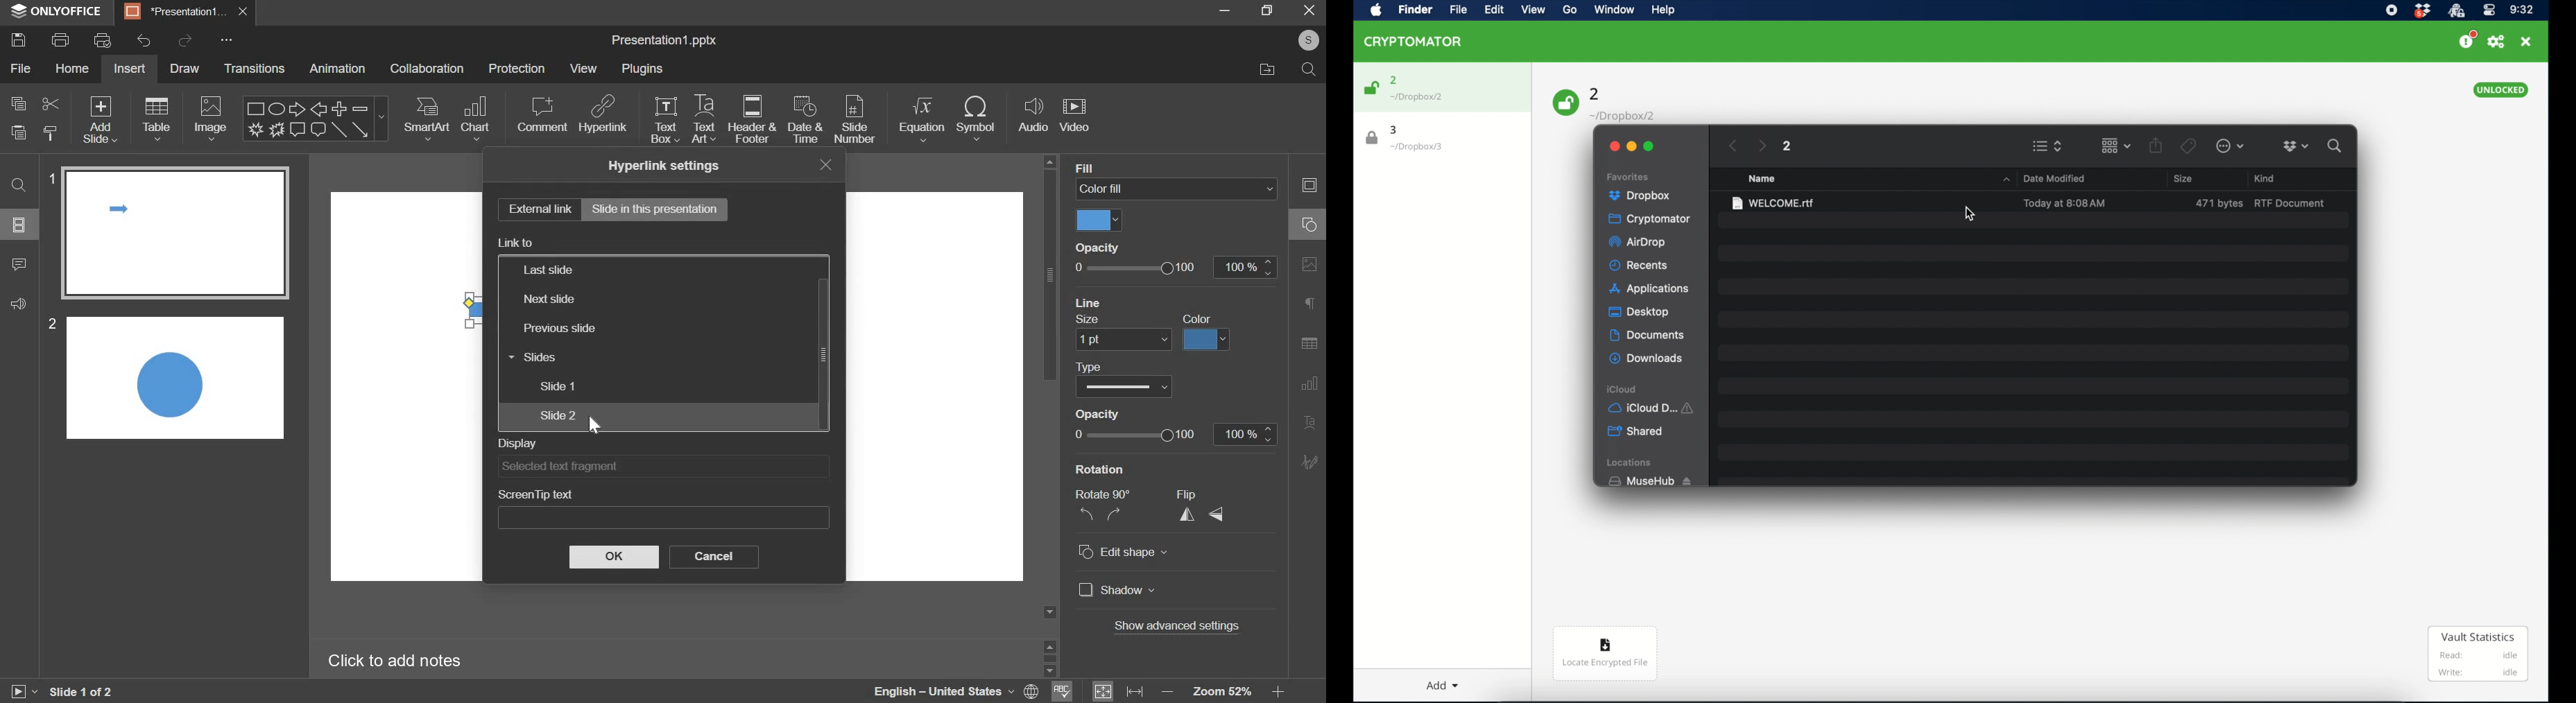  What do you see at coordinates (1629, 177) in the screenshot?
I see `favorites` at bounding box center [1629, 177].